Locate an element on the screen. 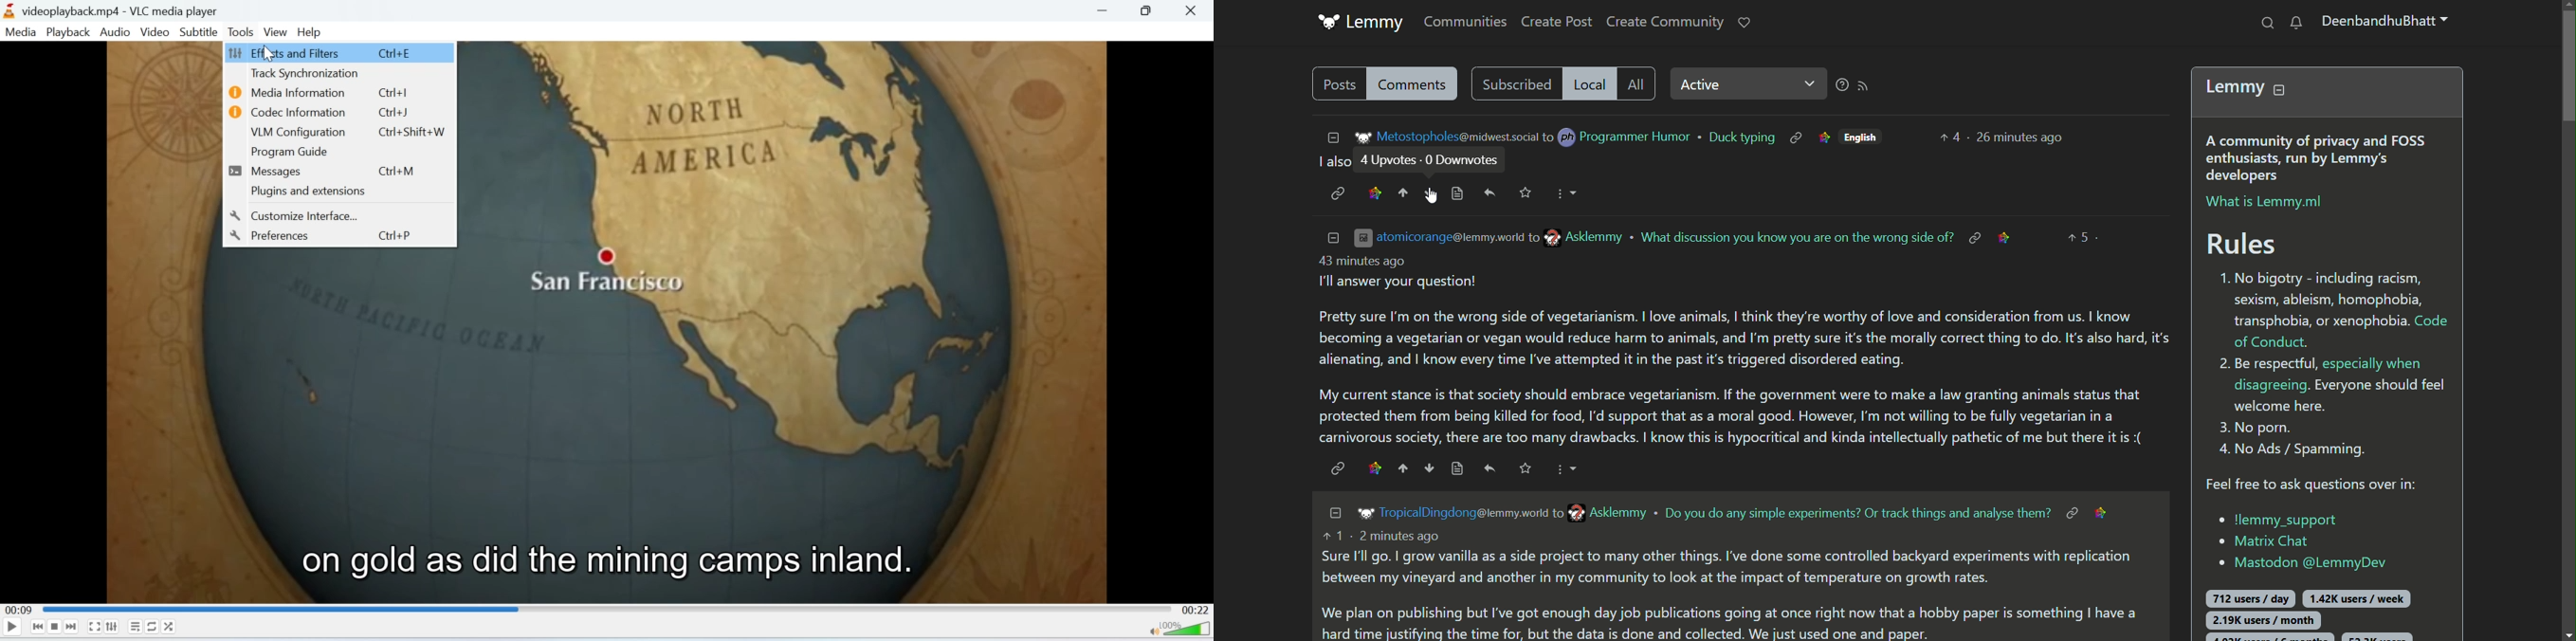 Image resolution: width=2576 pixels, height=644 pixels. page is located at coordinates (1456, 468).